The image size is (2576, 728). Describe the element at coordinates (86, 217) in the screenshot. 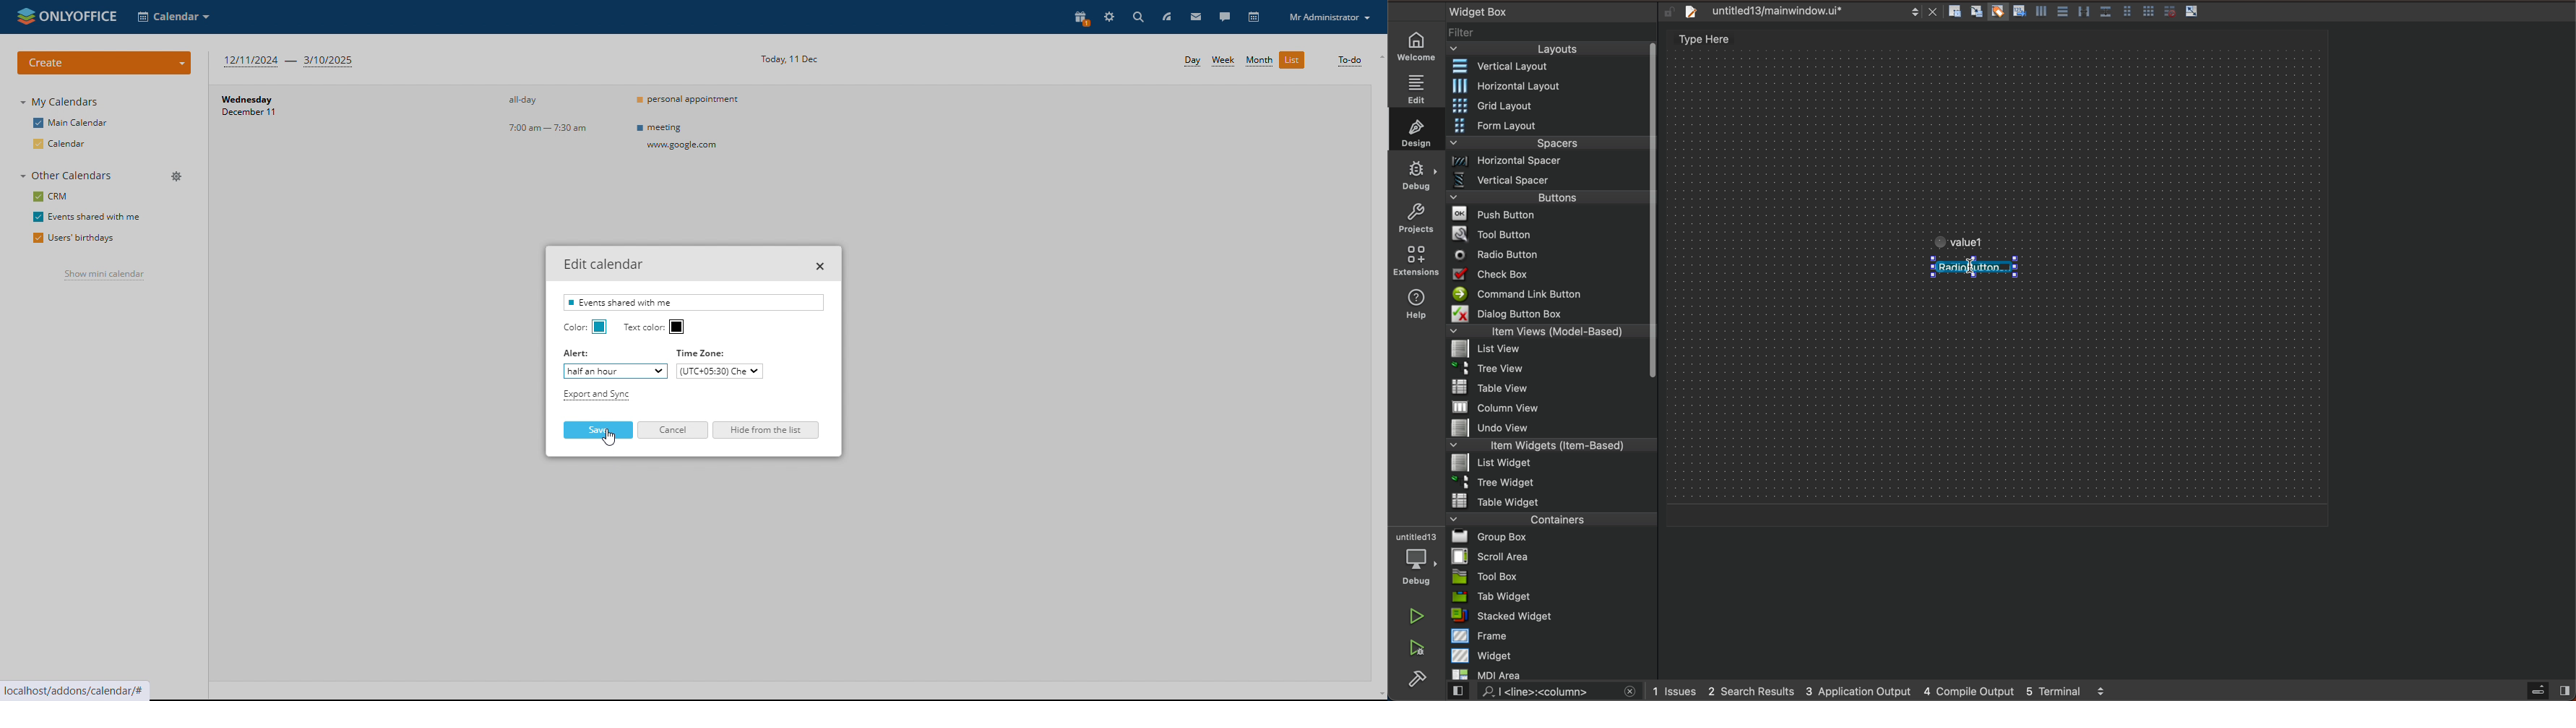

I see `events shared with me` at that location.